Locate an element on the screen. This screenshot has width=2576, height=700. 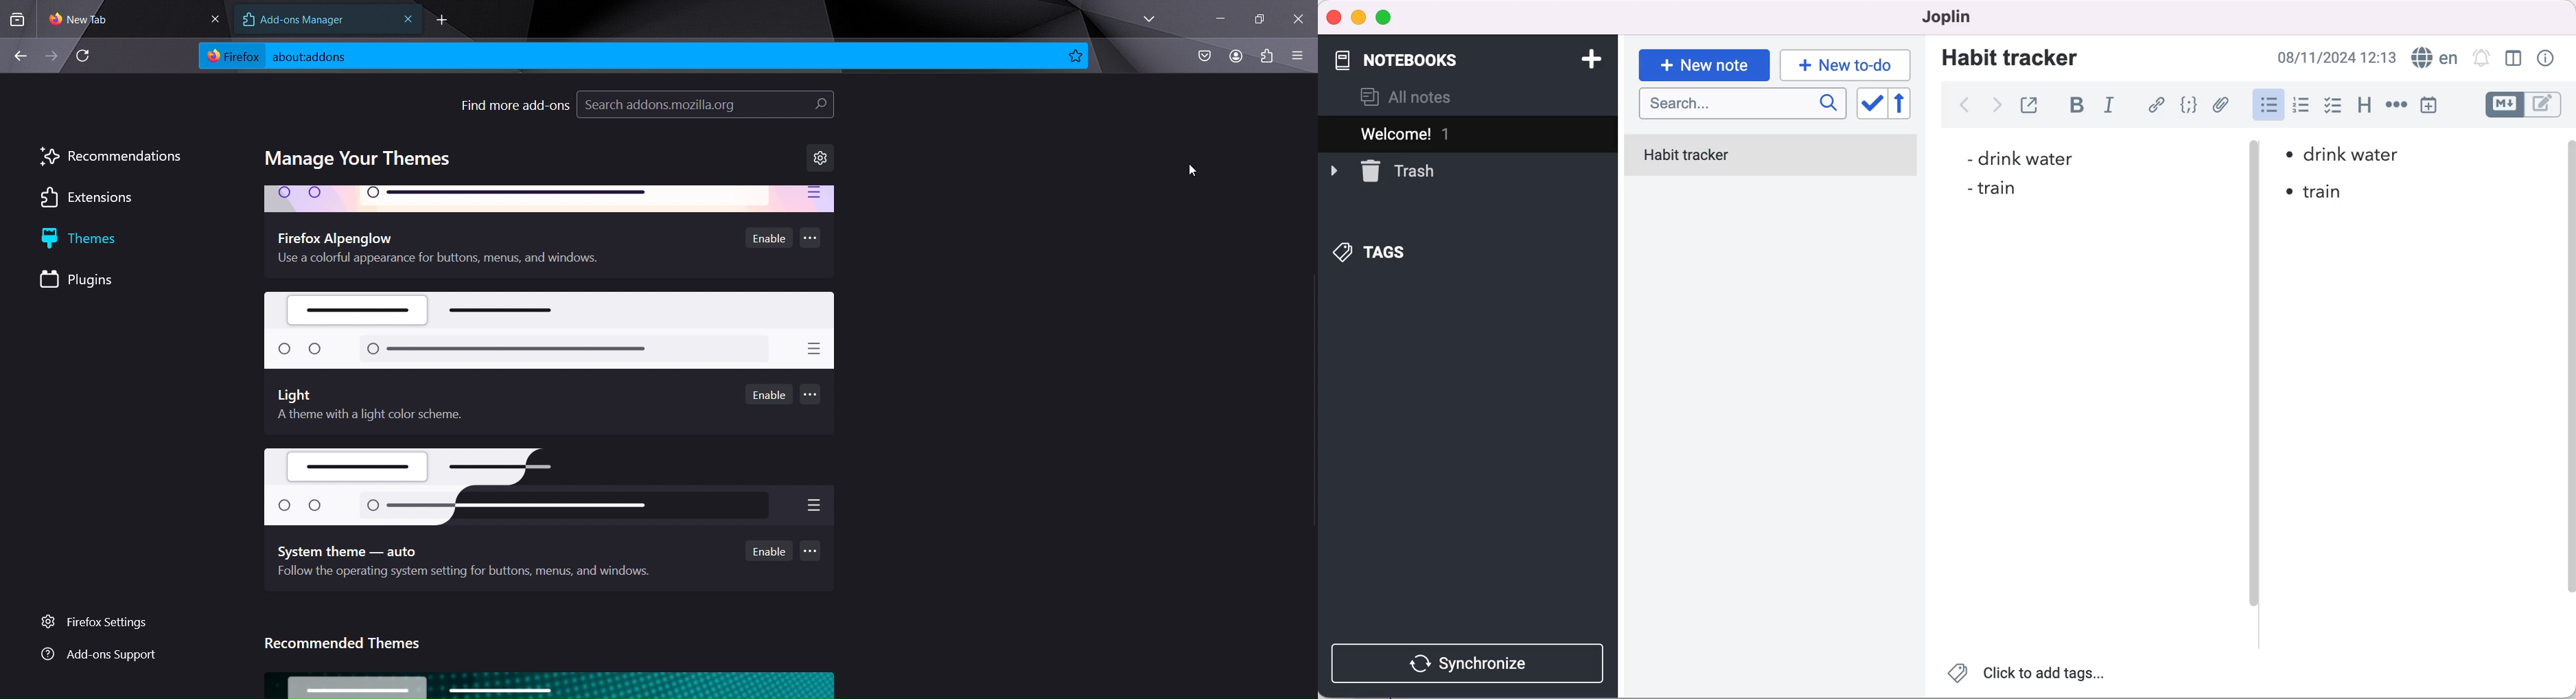
note properties is located at coordinates (2547, 58).